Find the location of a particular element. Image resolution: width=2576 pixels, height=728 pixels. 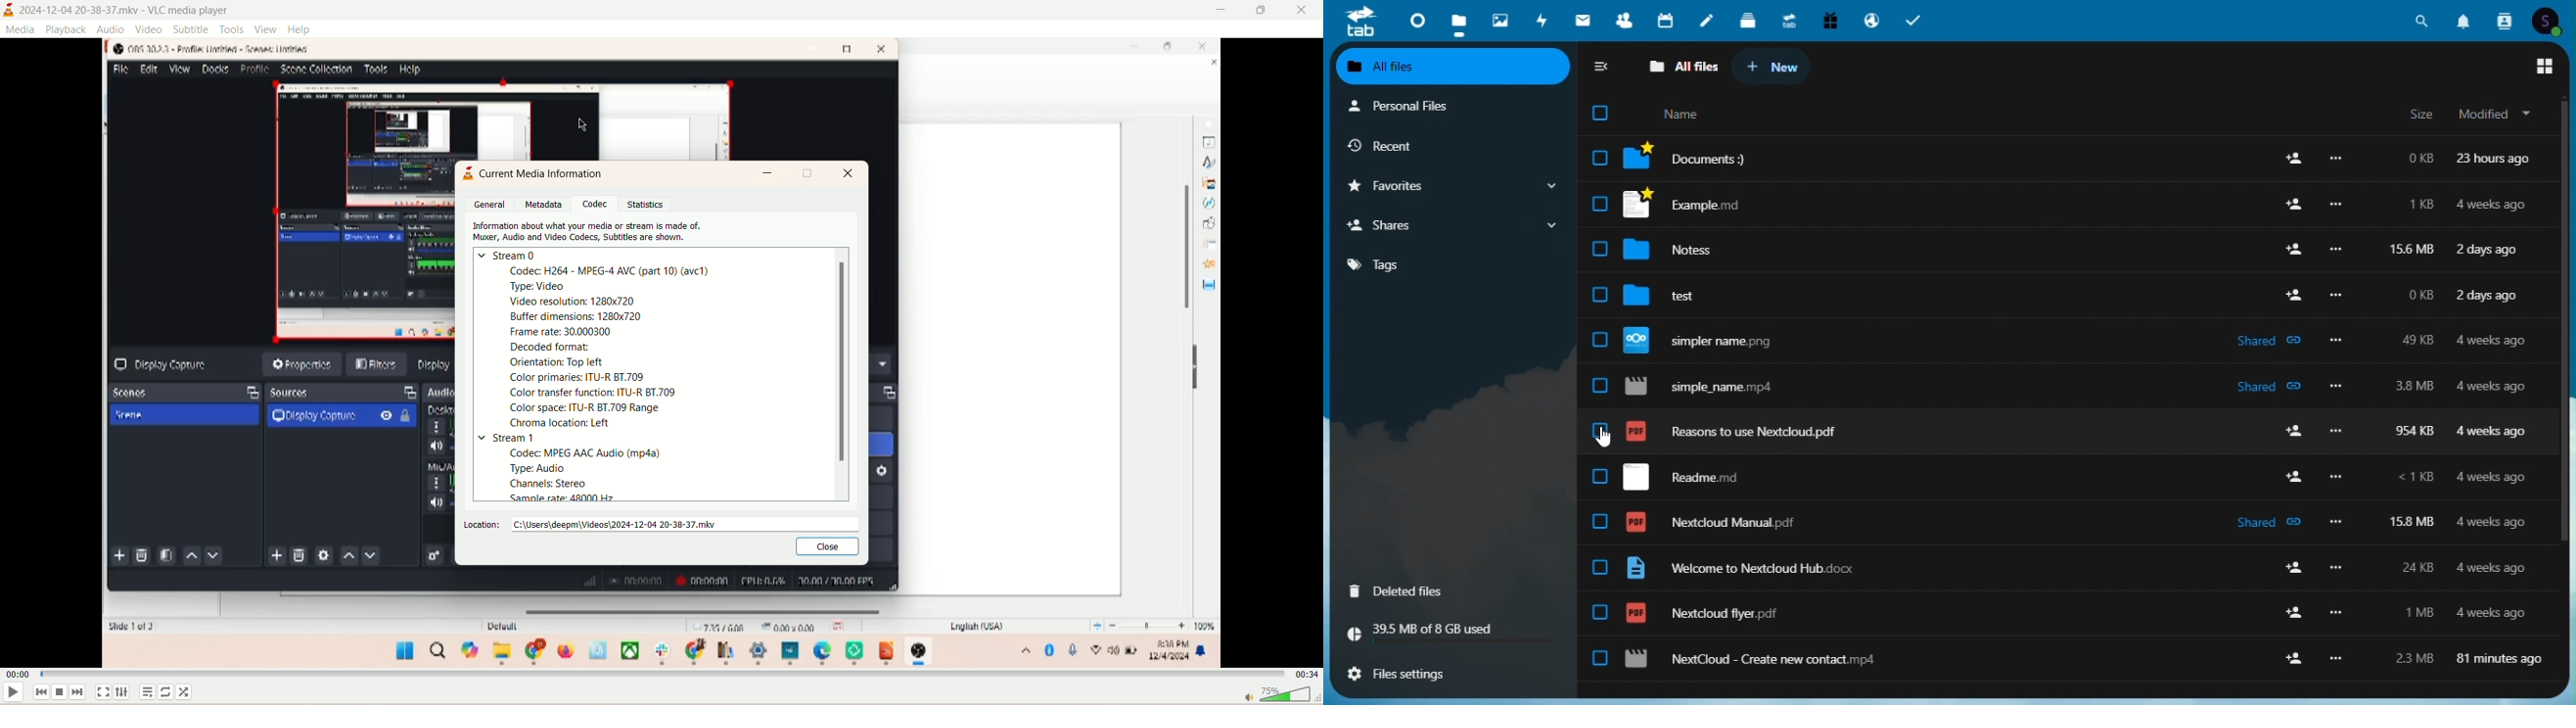

files settings is located at coordinates (1453, 673).